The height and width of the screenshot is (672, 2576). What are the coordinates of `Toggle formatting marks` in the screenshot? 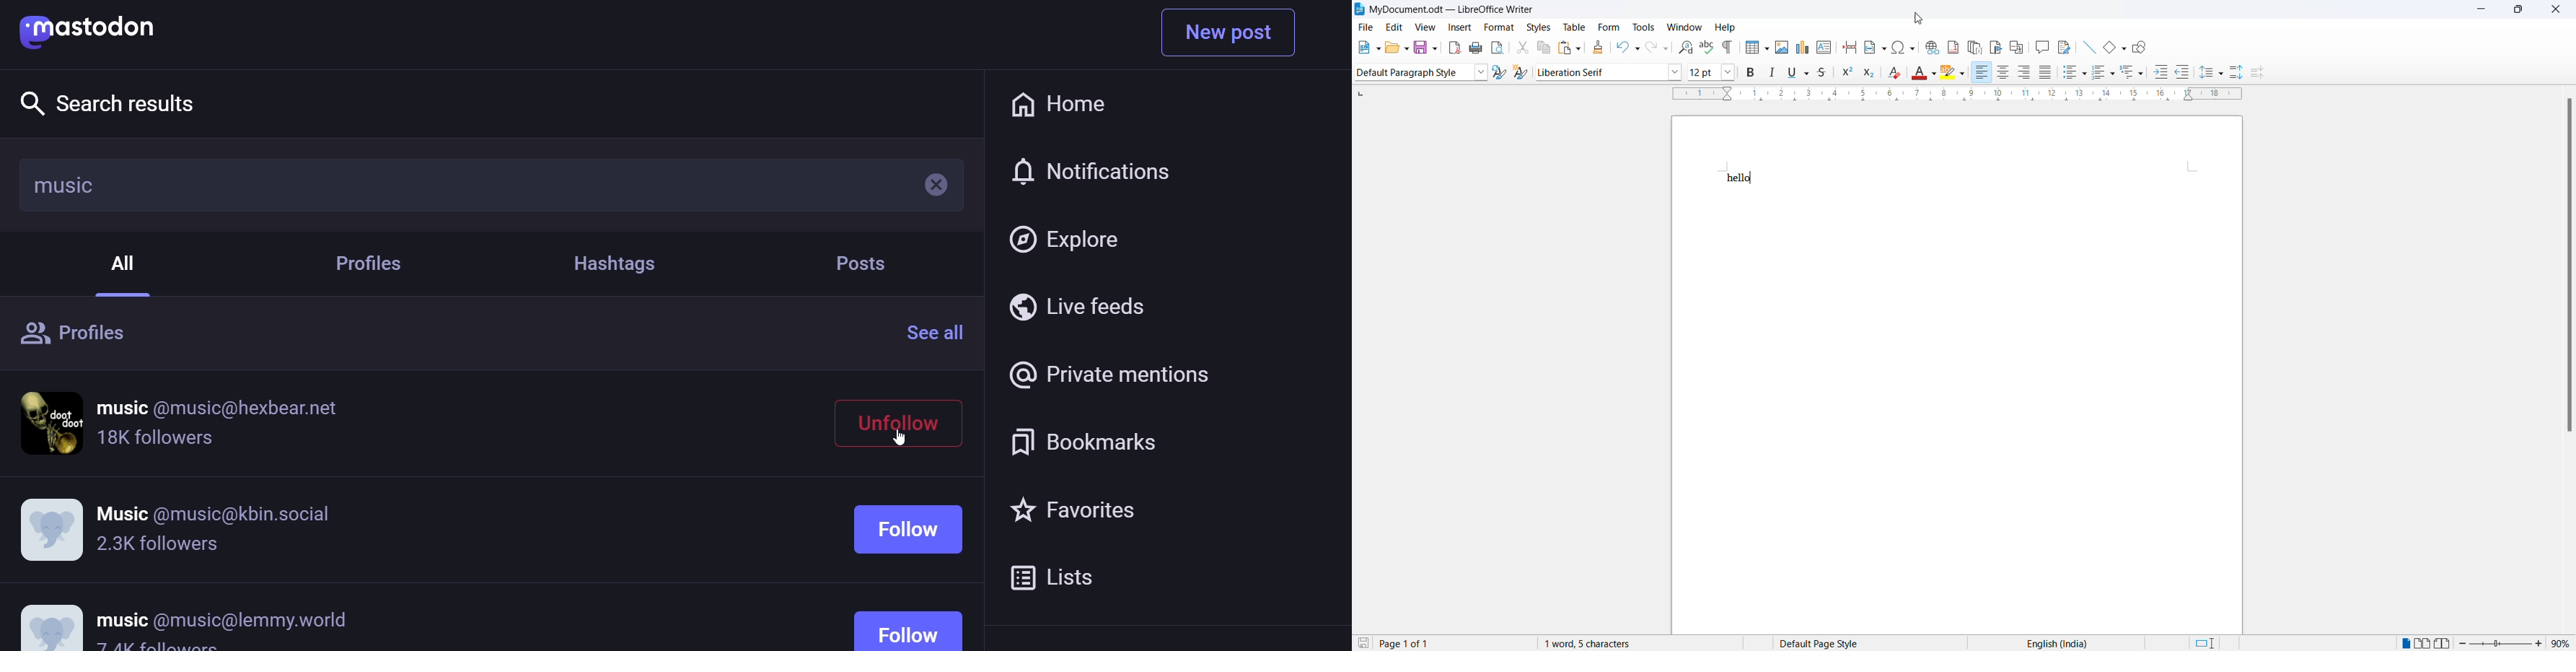 It's located at (1729, 47).